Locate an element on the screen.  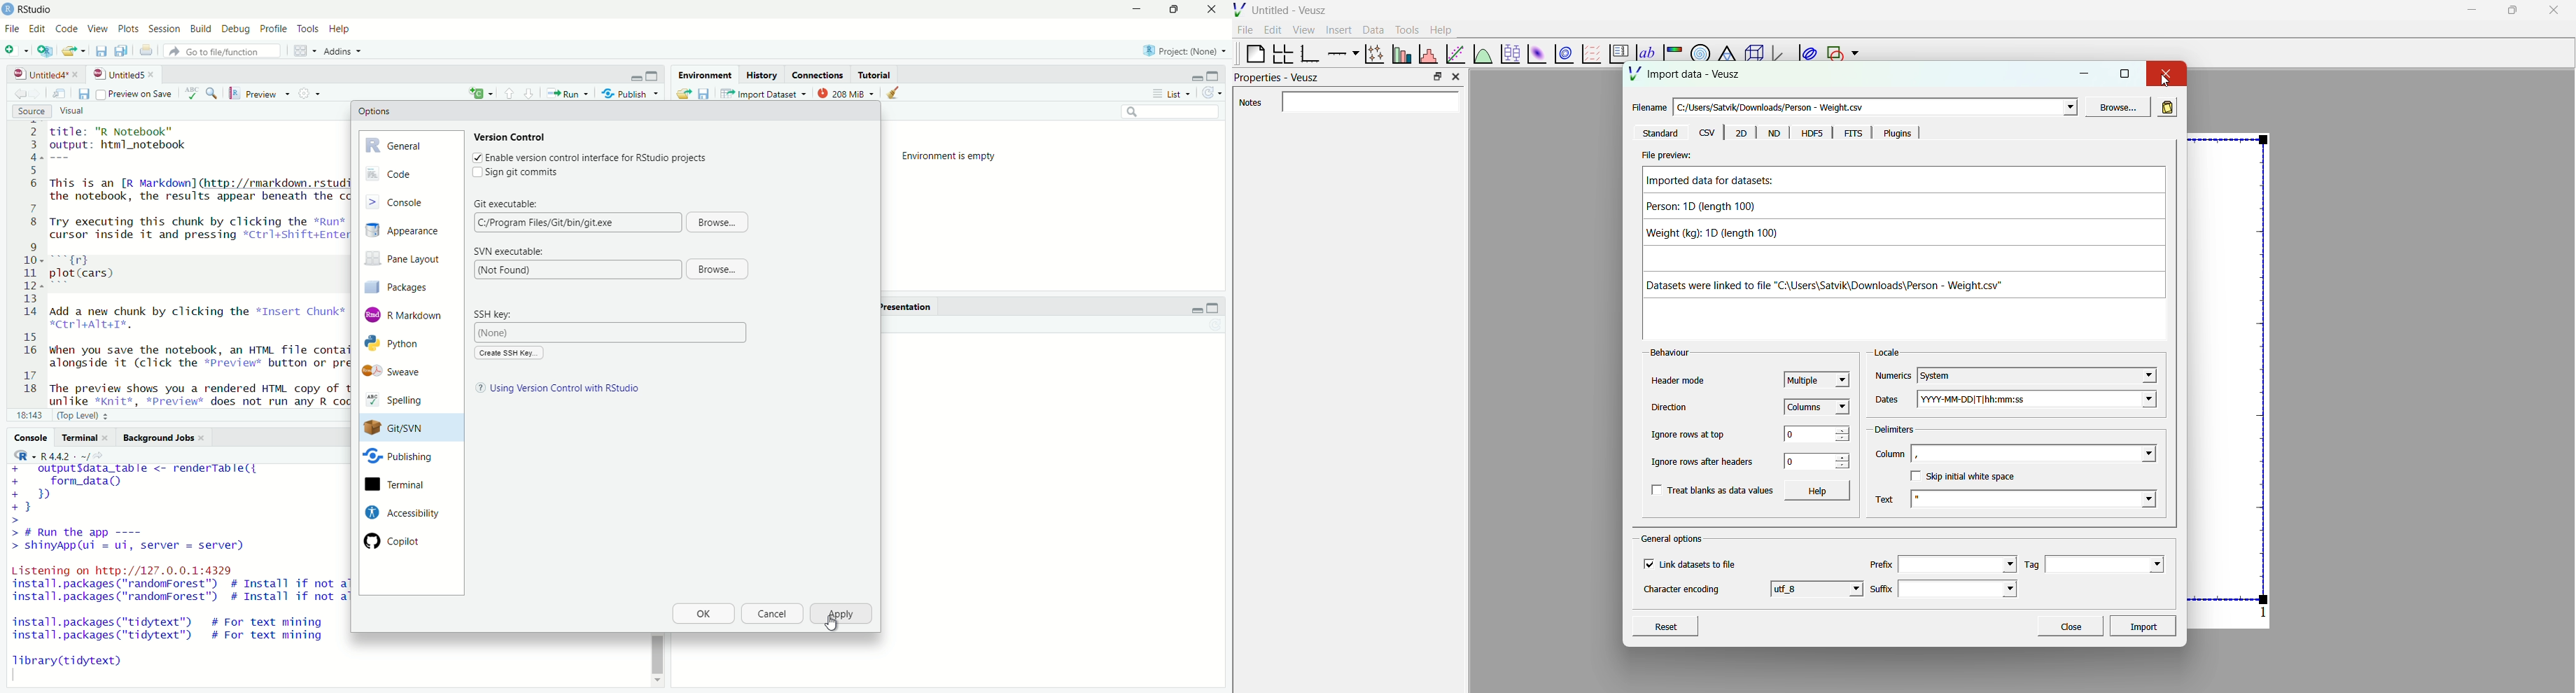
Import Dataset  is located at coordinates (764, 93).